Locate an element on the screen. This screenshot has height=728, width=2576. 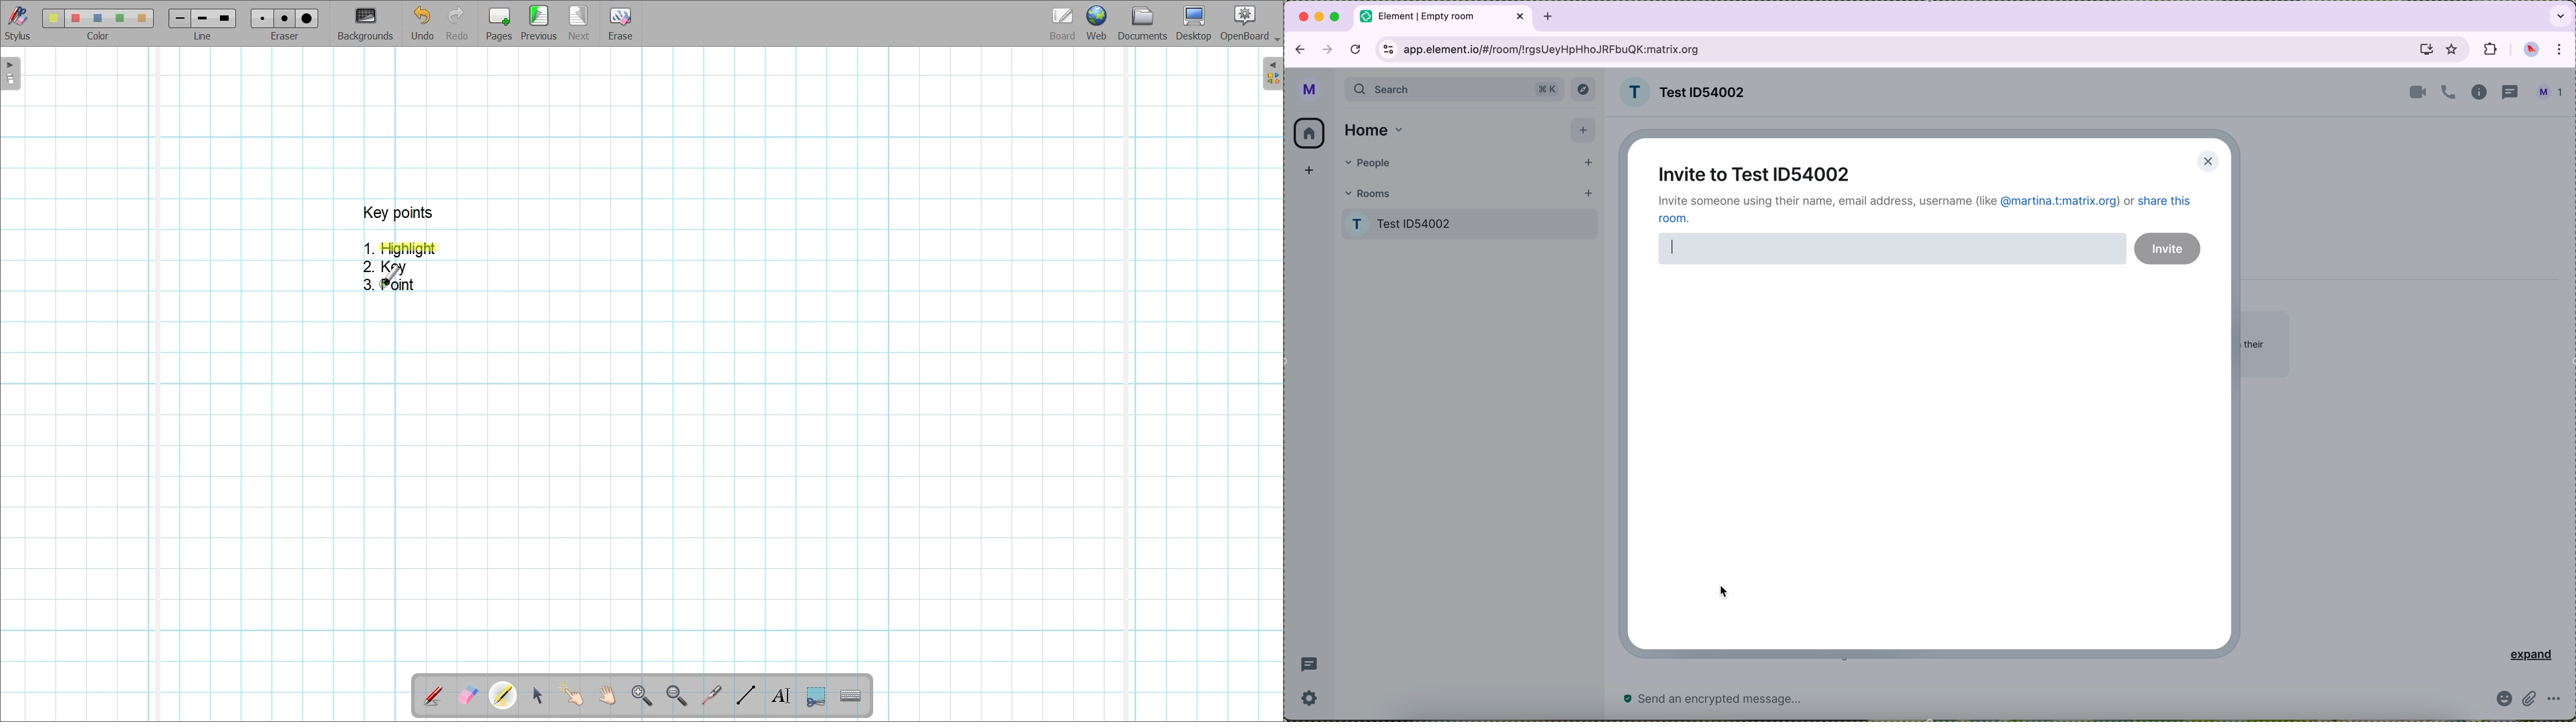
close pop-up is located at coordinates (2204, 160).